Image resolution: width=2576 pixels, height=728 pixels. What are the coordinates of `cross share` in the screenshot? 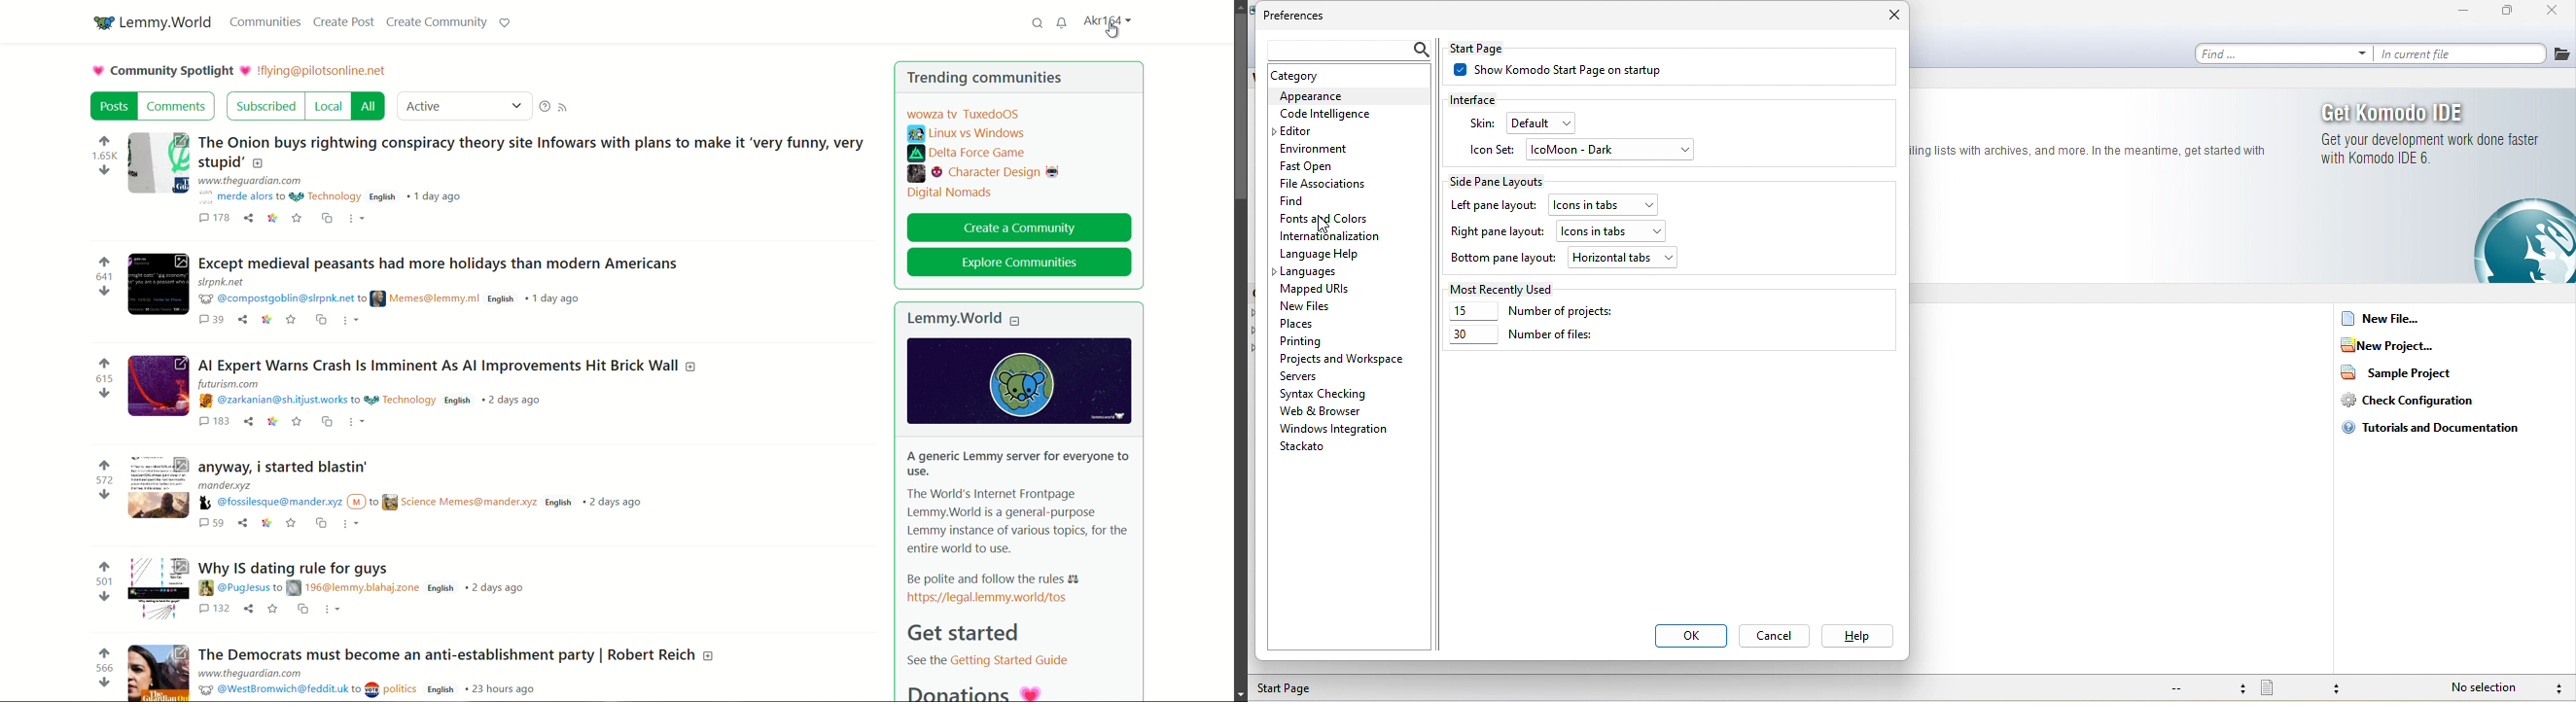 It's located at (324, 217).